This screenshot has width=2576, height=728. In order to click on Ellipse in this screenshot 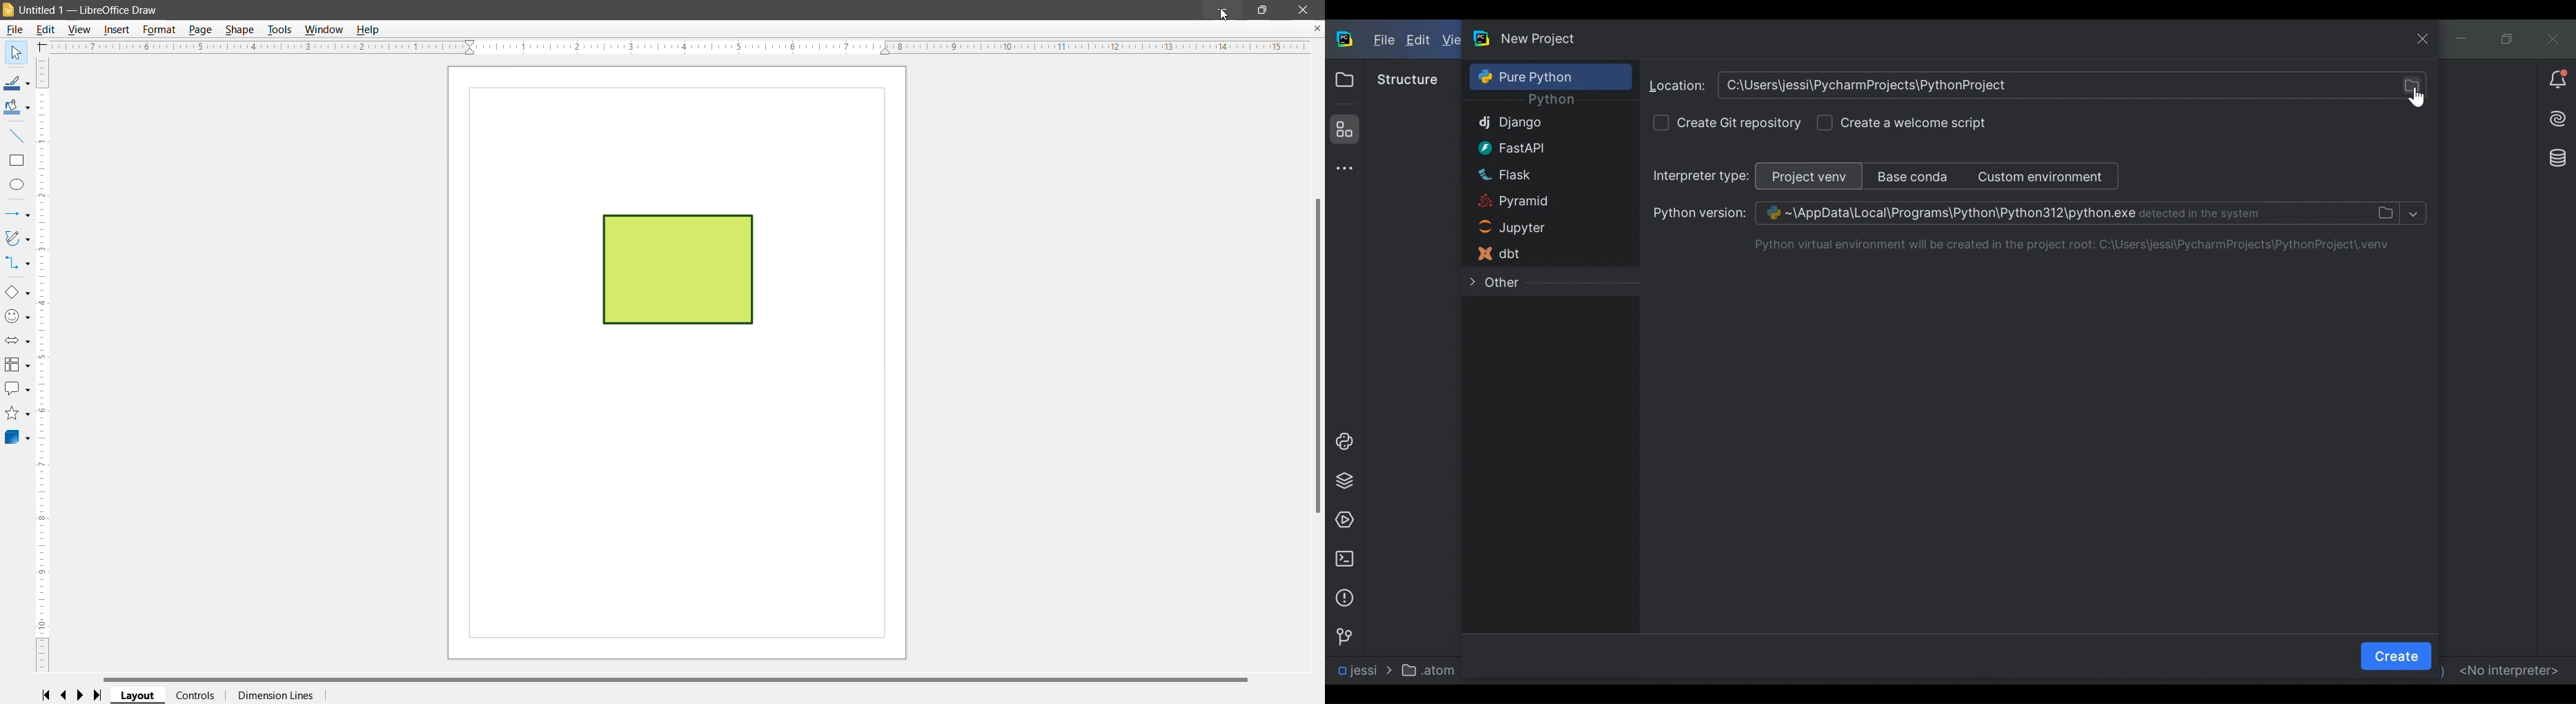, I will do `click(18, 184)`.